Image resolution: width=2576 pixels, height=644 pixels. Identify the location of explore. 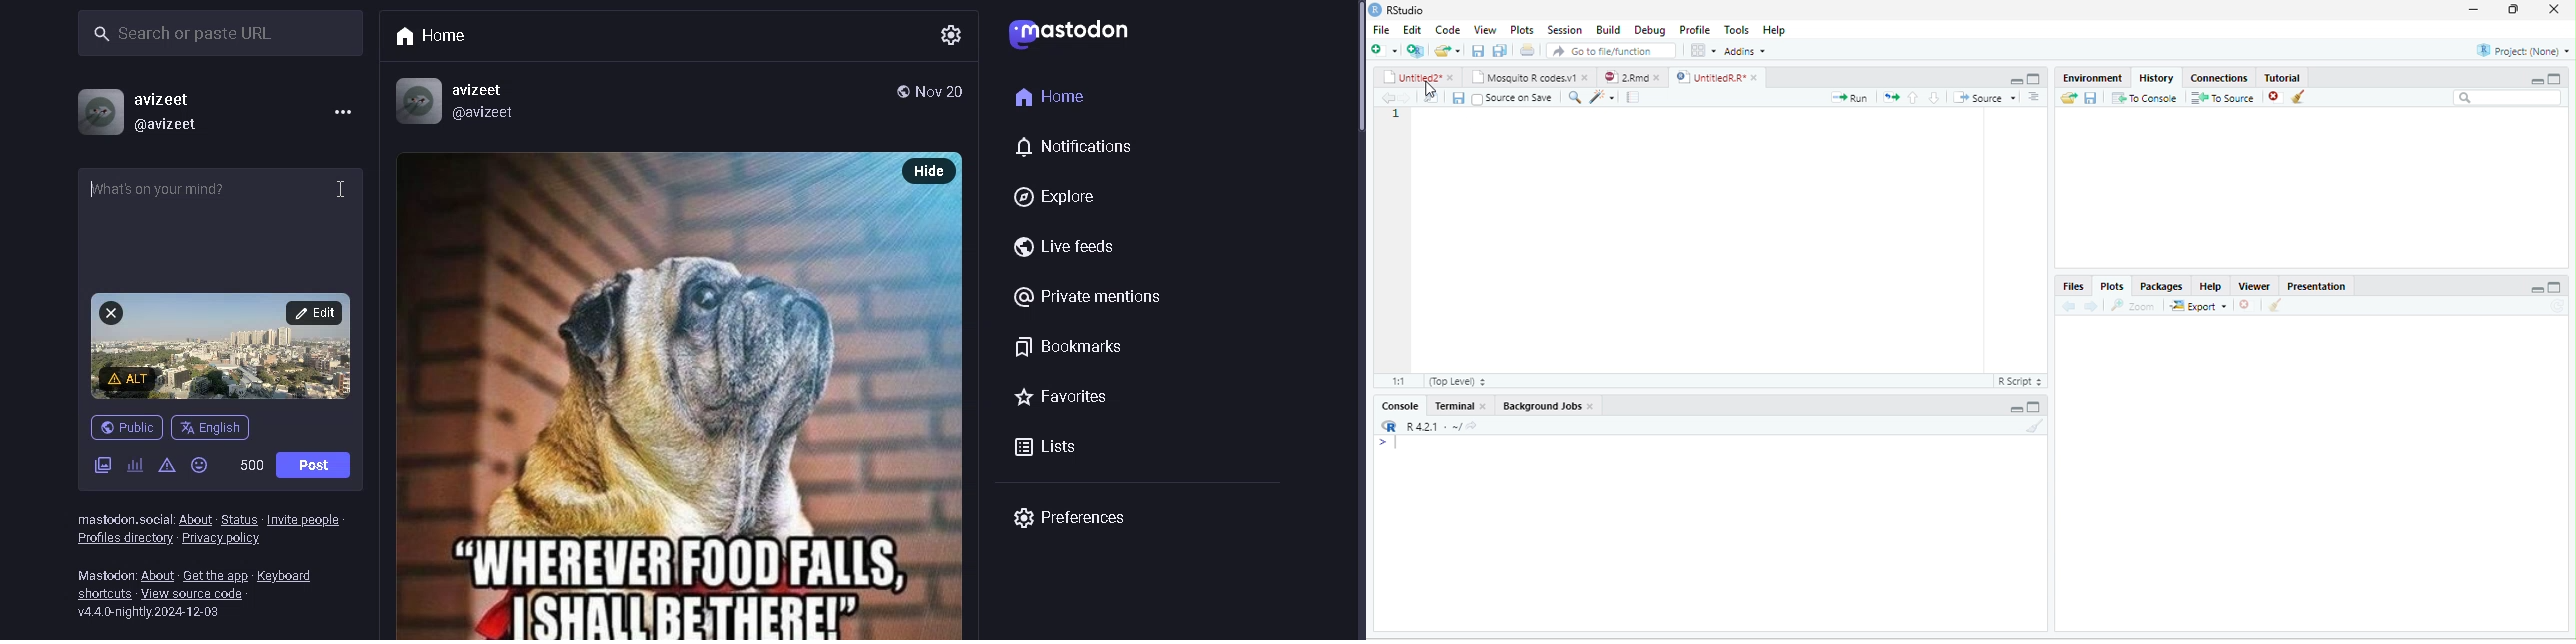
(1063, 193).